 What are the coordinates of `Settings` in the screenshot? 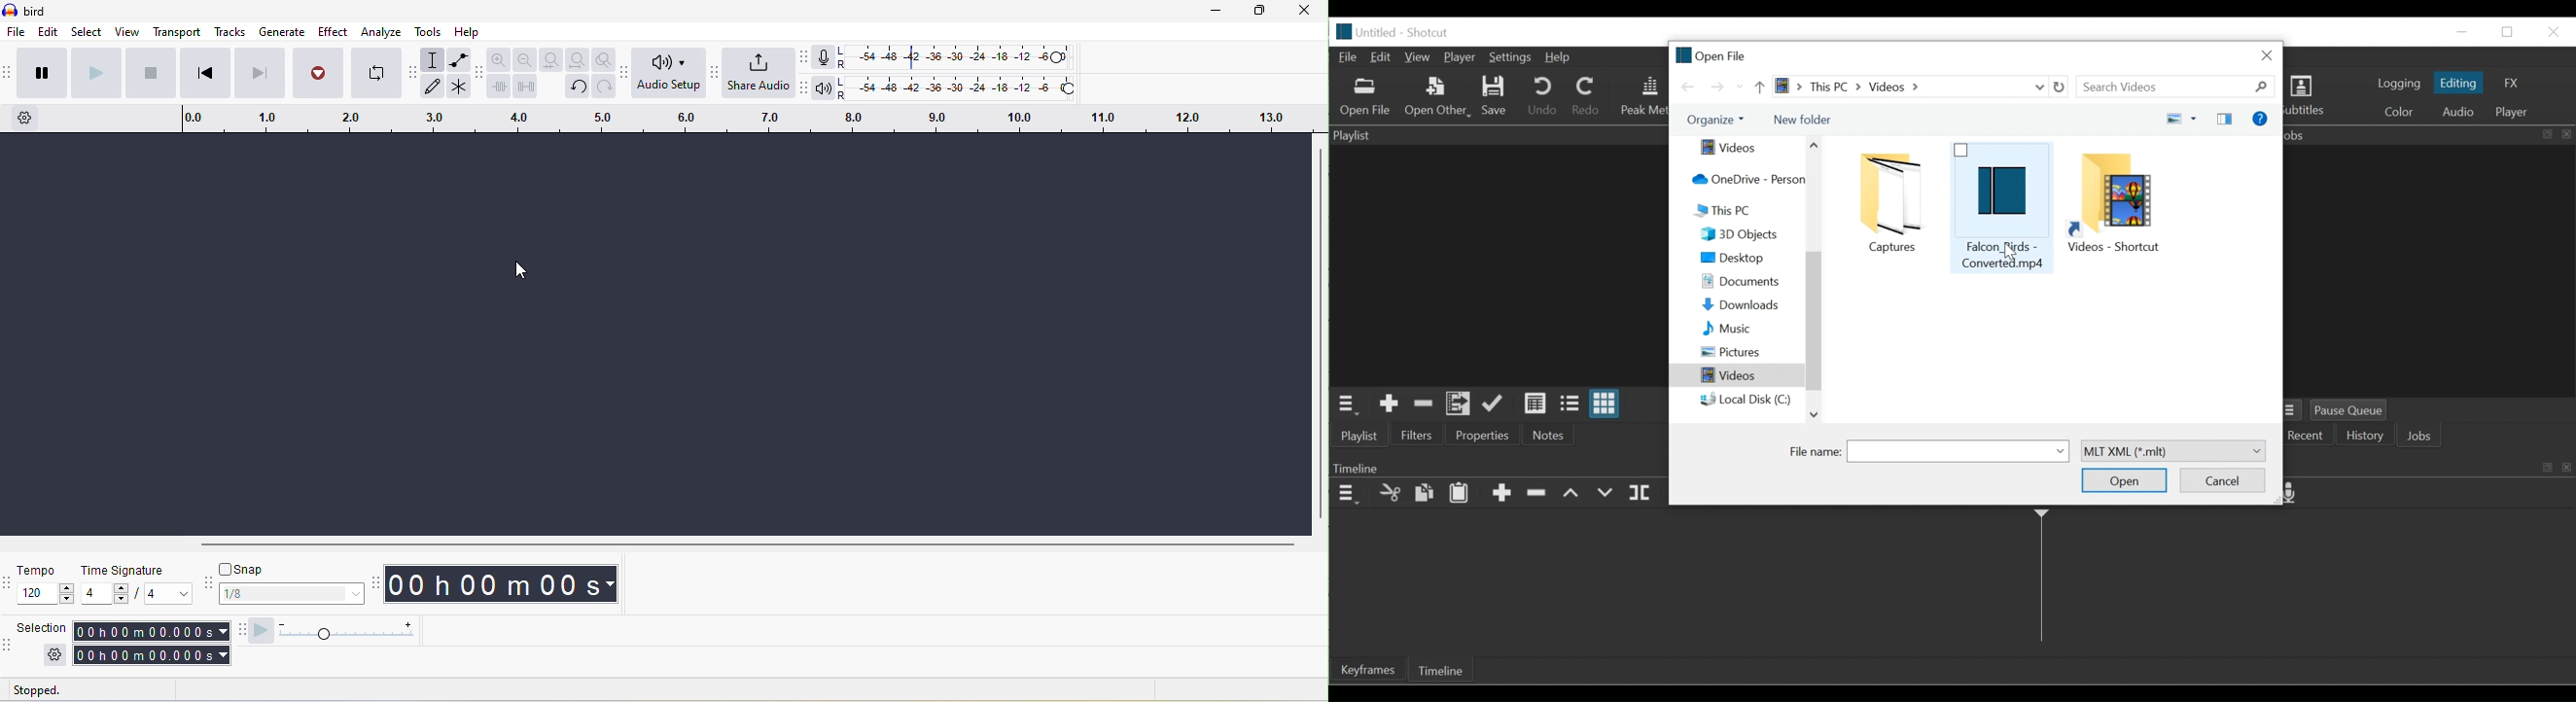 It's located at (1510, 58).